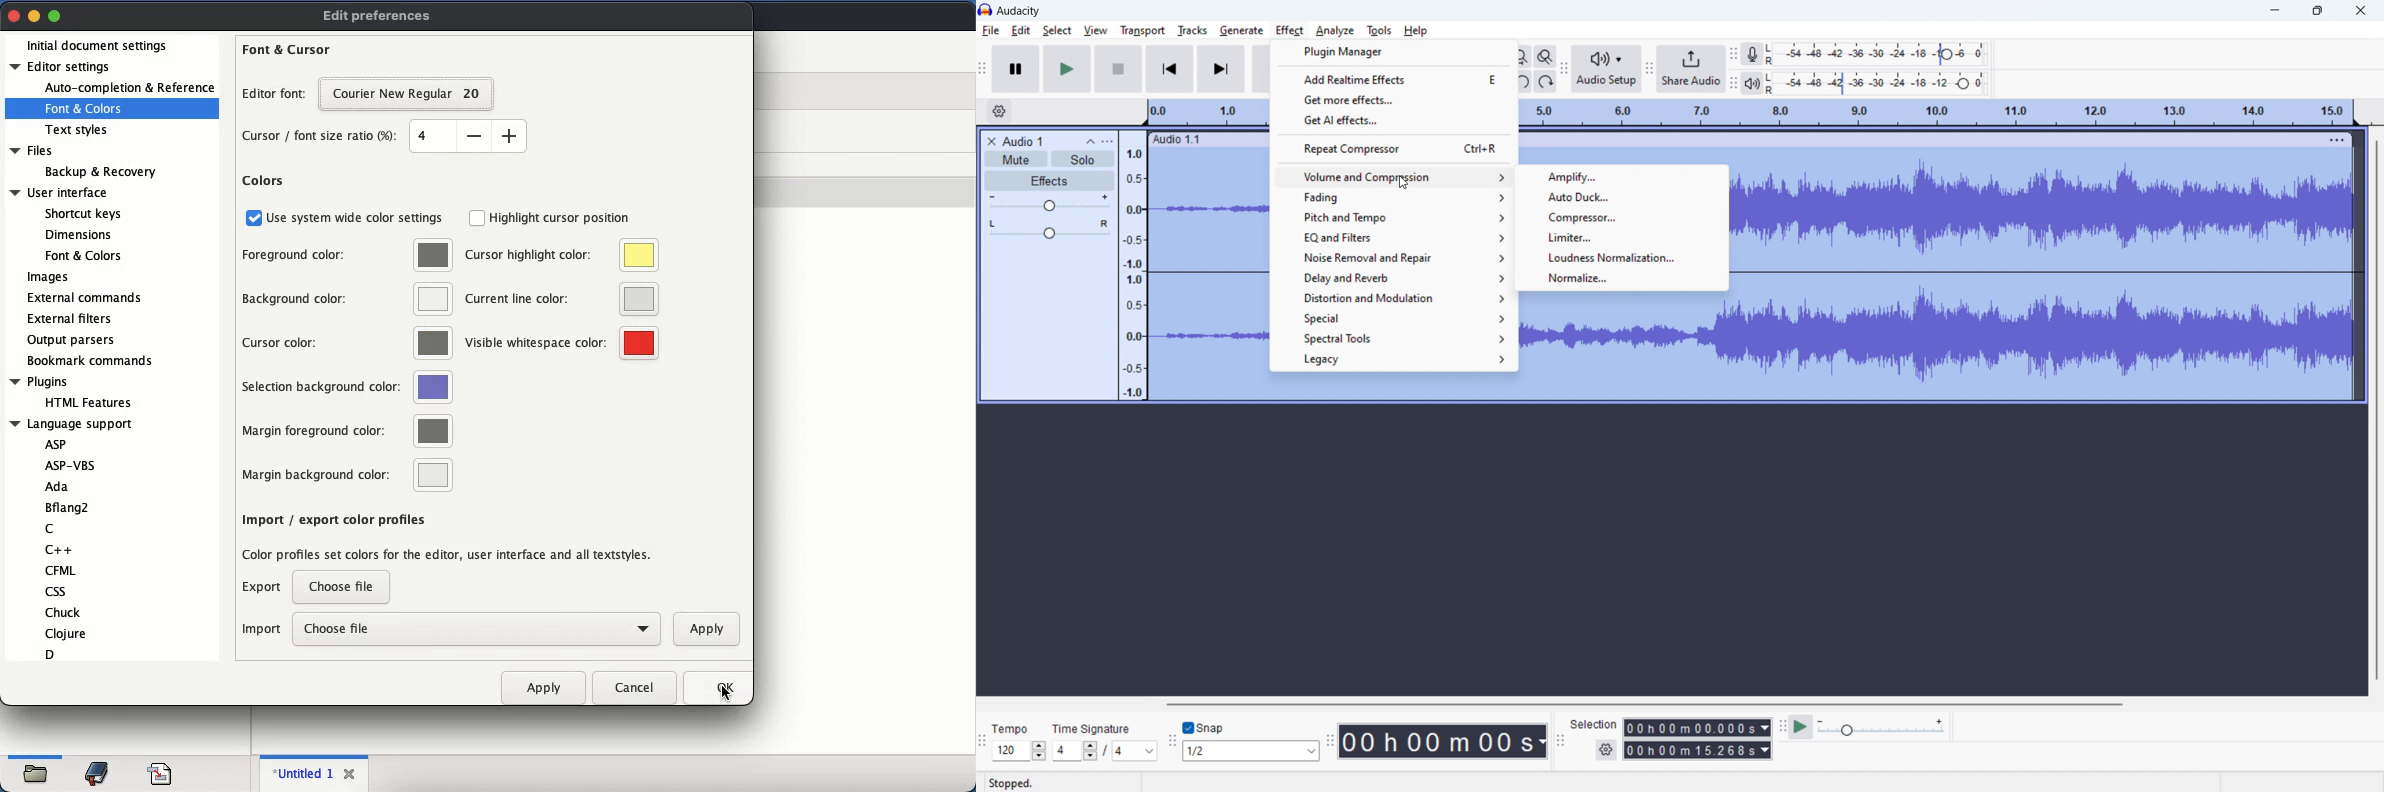 The image size is (2408, 812). Describe the element at coordinates (1564, 70) in the screenshot. I see `Audio setup toolbar` at that location.